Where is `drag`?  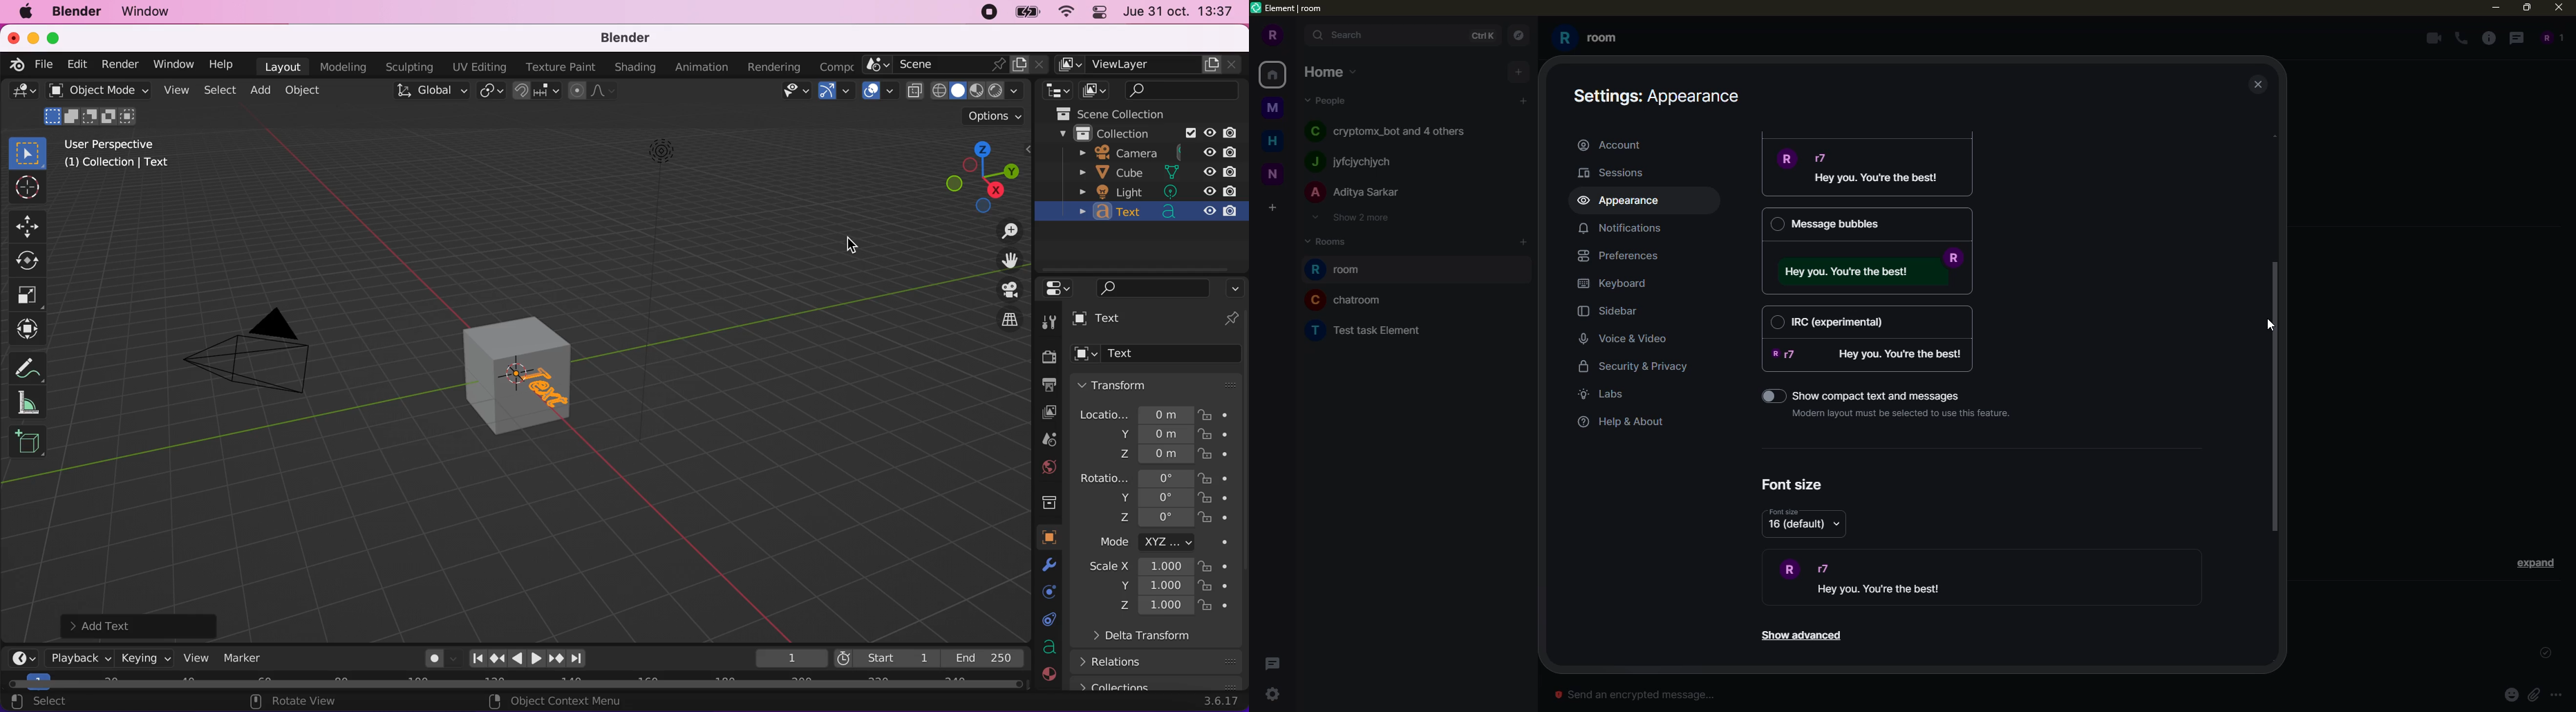 drag is located at coordinates (2275, 395).